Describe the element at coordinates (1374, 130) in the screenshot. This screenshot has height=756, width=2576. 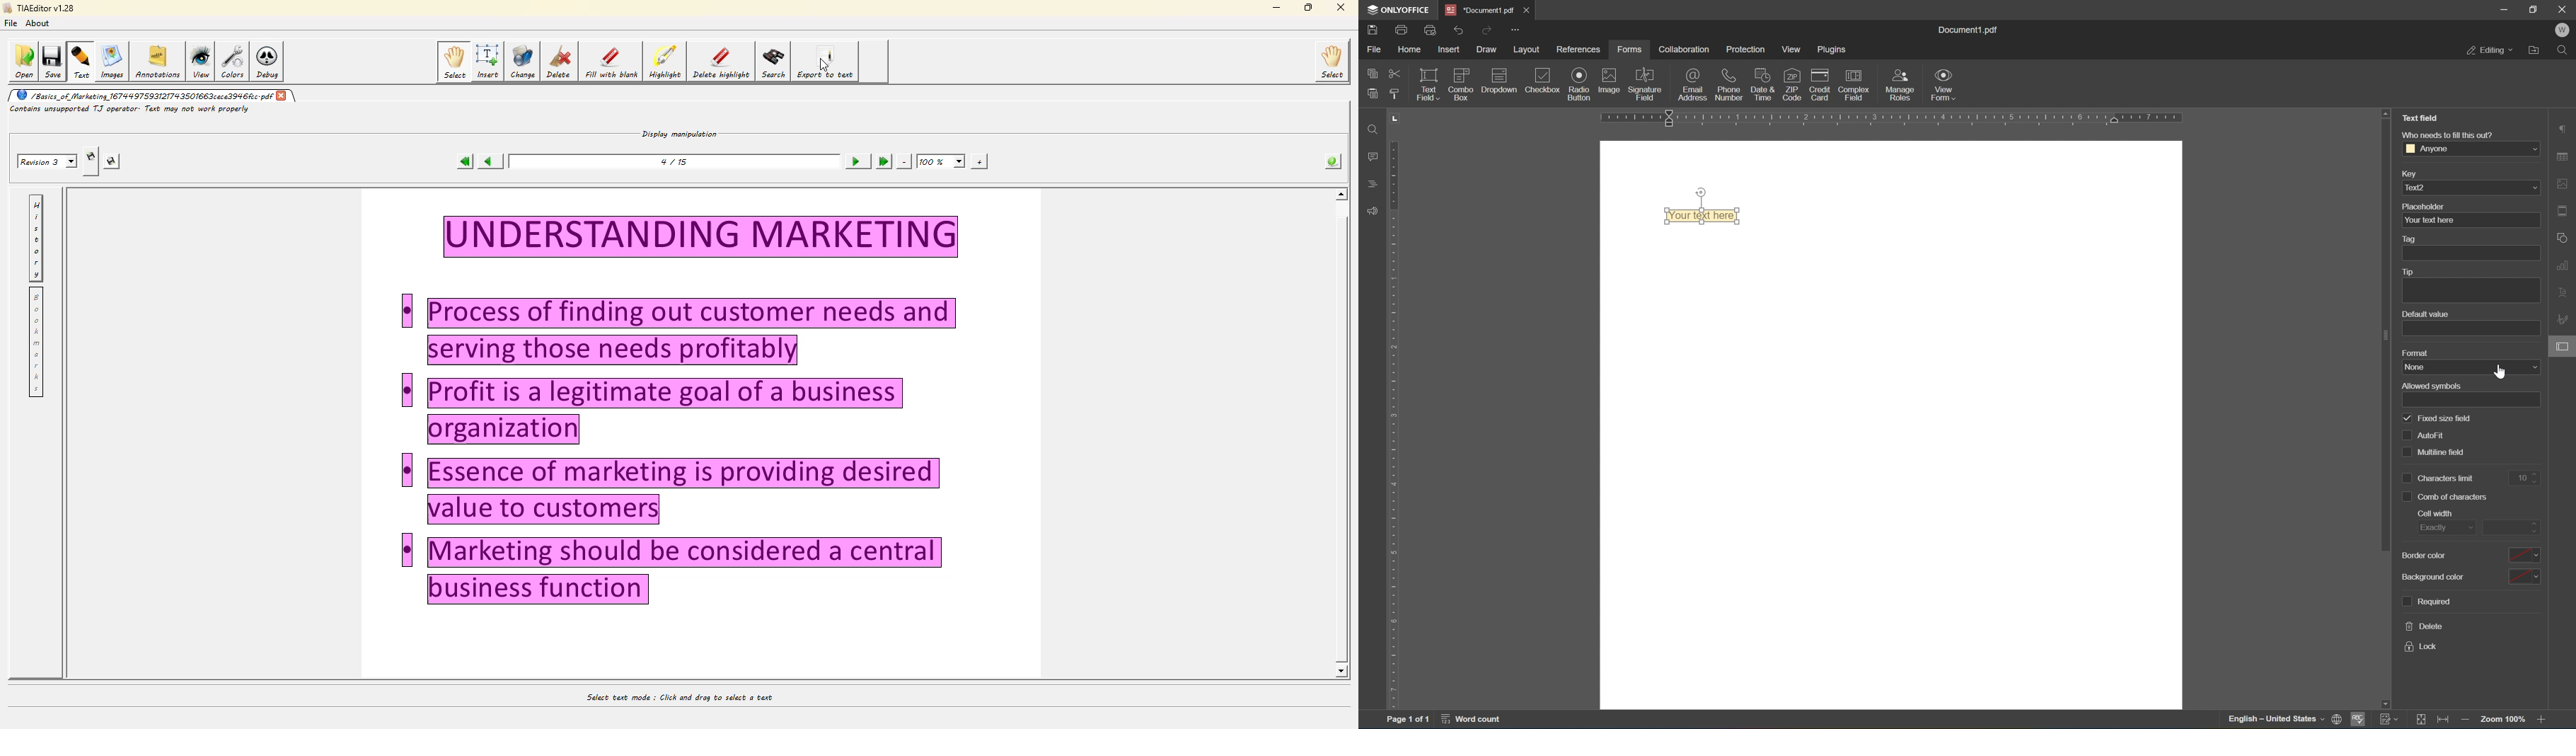
I see `Find` at that location.